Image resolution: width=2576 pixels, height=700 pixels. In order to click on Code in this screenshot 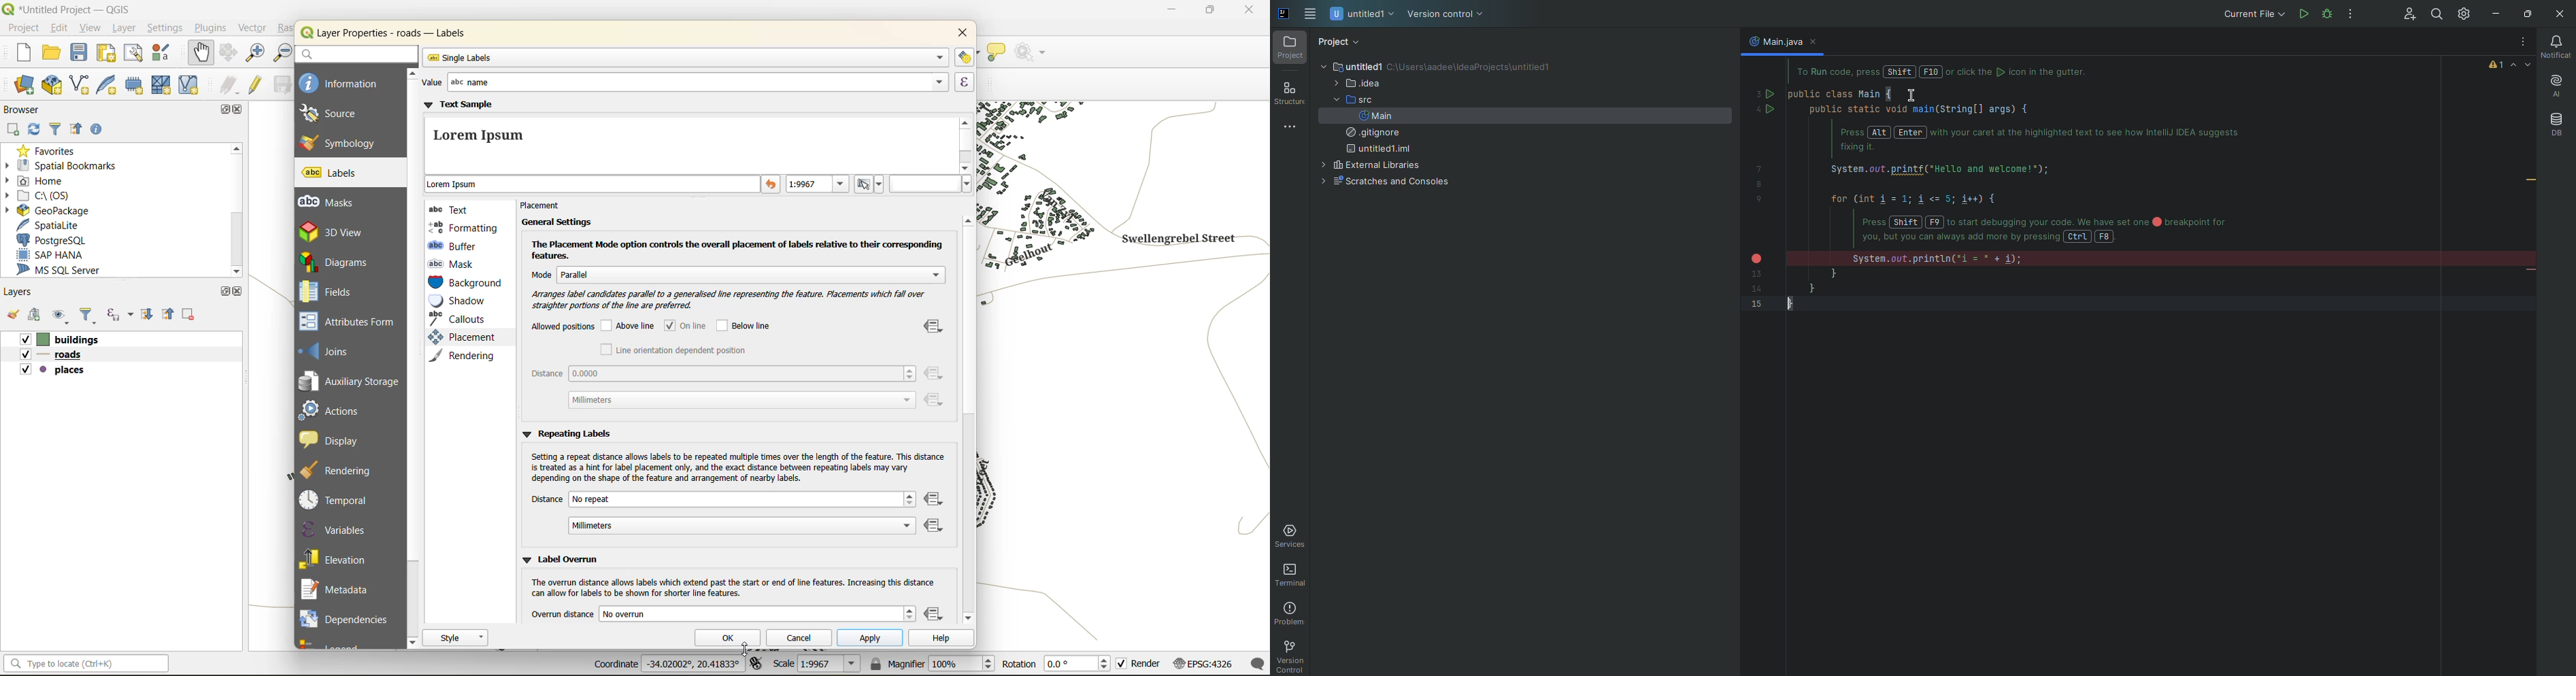, I will do `click(2025, 199)`.